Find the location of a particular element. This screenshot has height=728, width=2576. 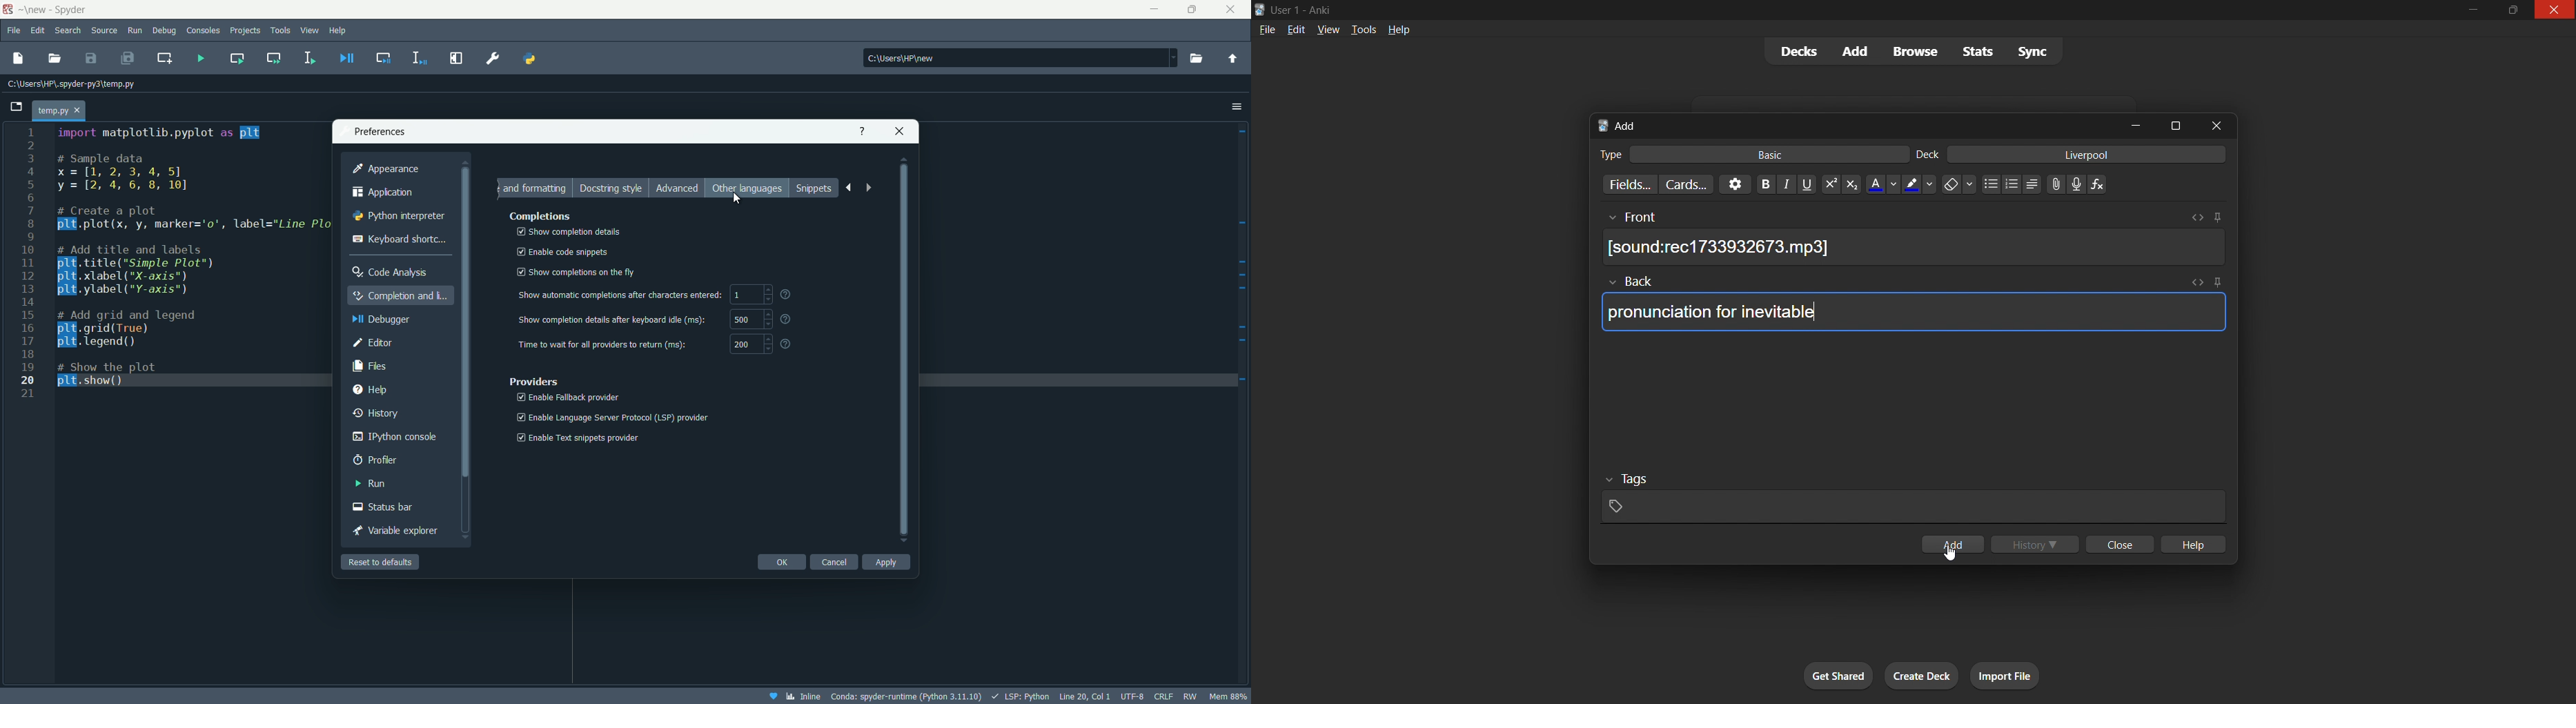

add is located at coordinates (1856, 50).